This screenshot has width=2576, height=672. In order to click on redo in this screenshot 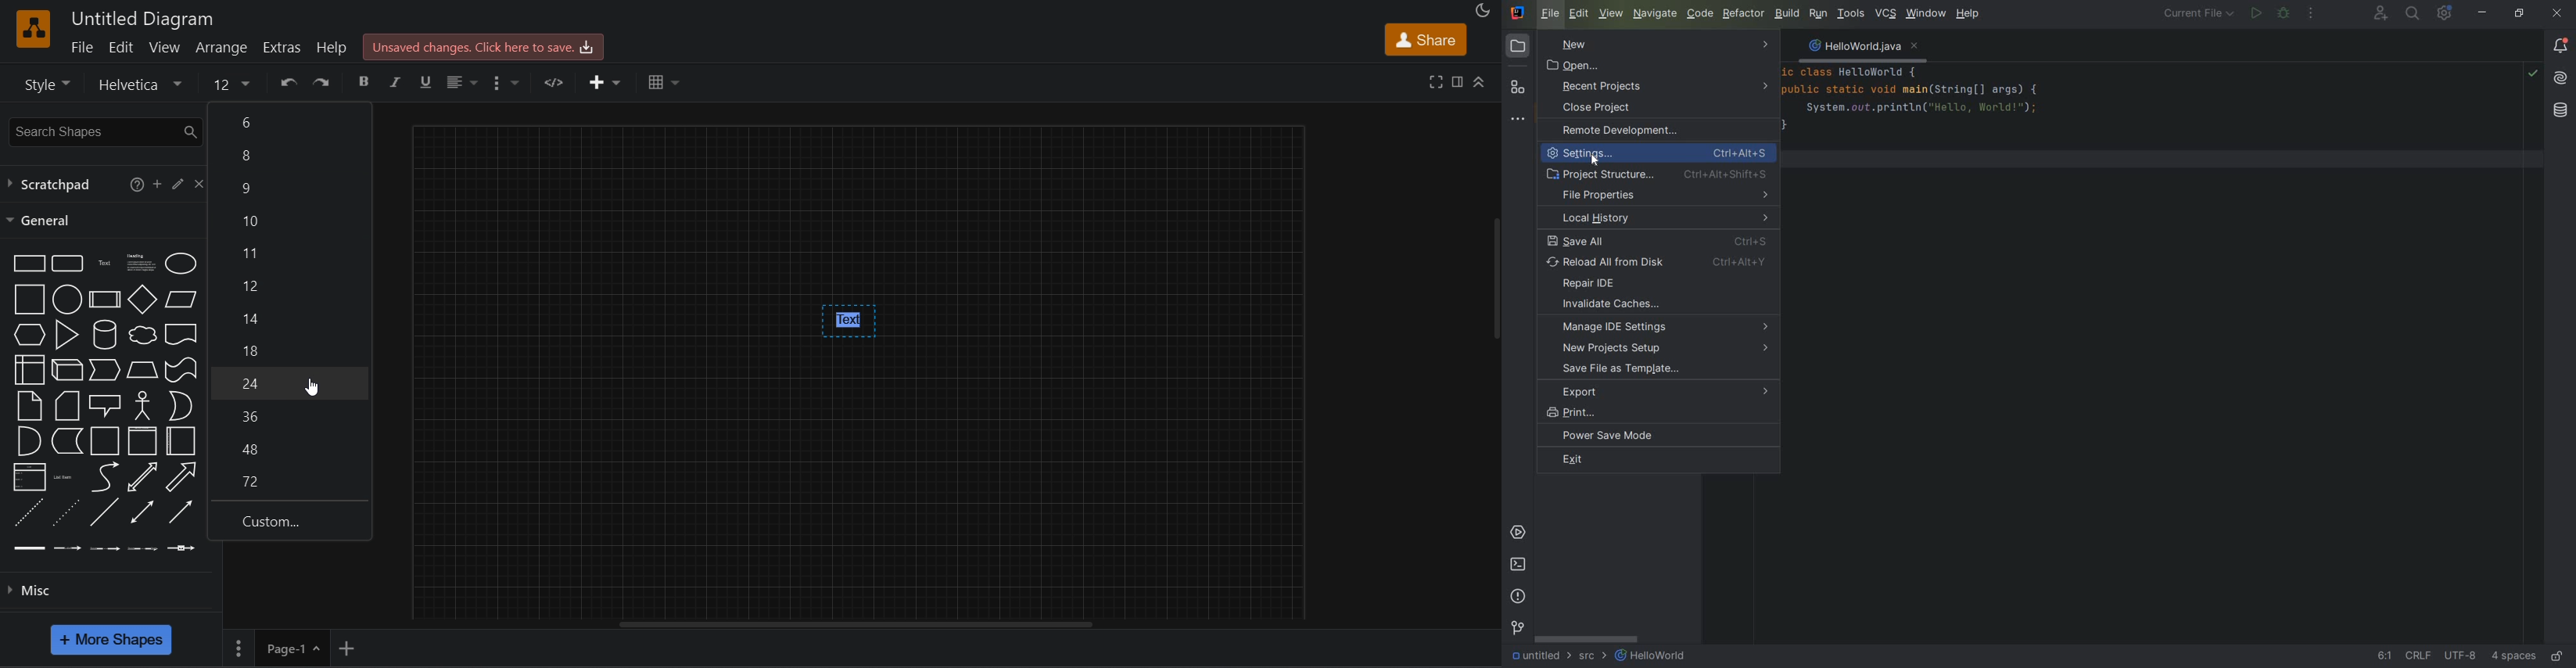, I will do `click(321, 81)`.